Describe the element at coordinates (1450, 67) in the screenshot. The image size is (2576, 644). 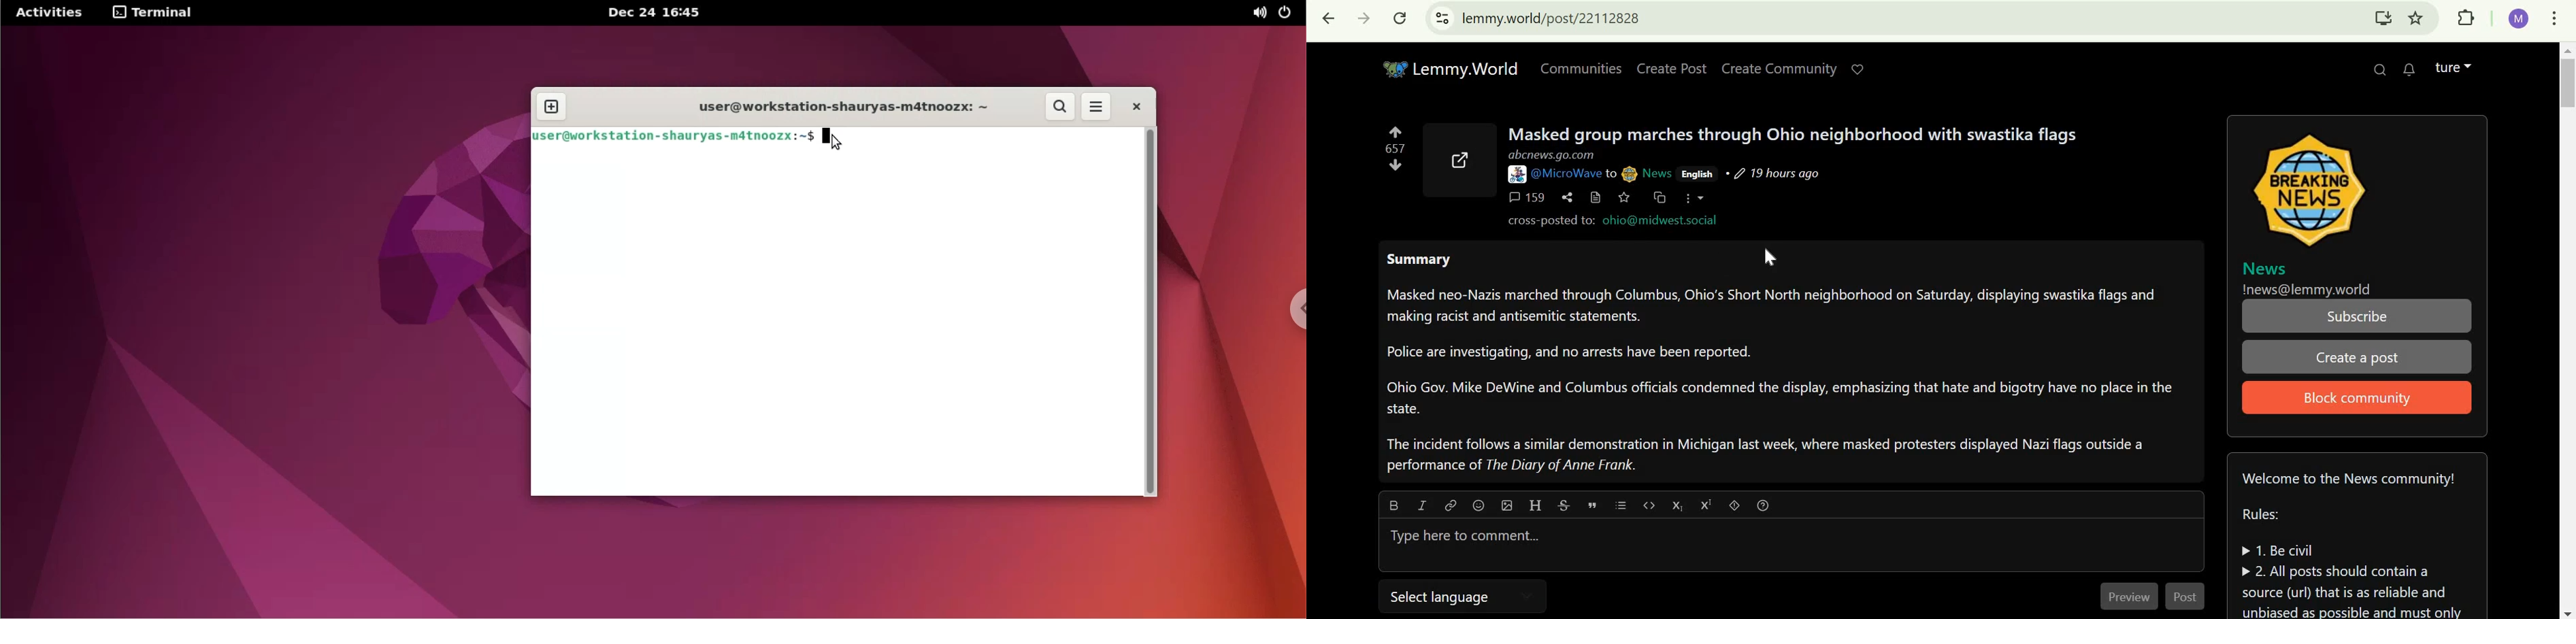
I see `Lemmy.World` at that location.